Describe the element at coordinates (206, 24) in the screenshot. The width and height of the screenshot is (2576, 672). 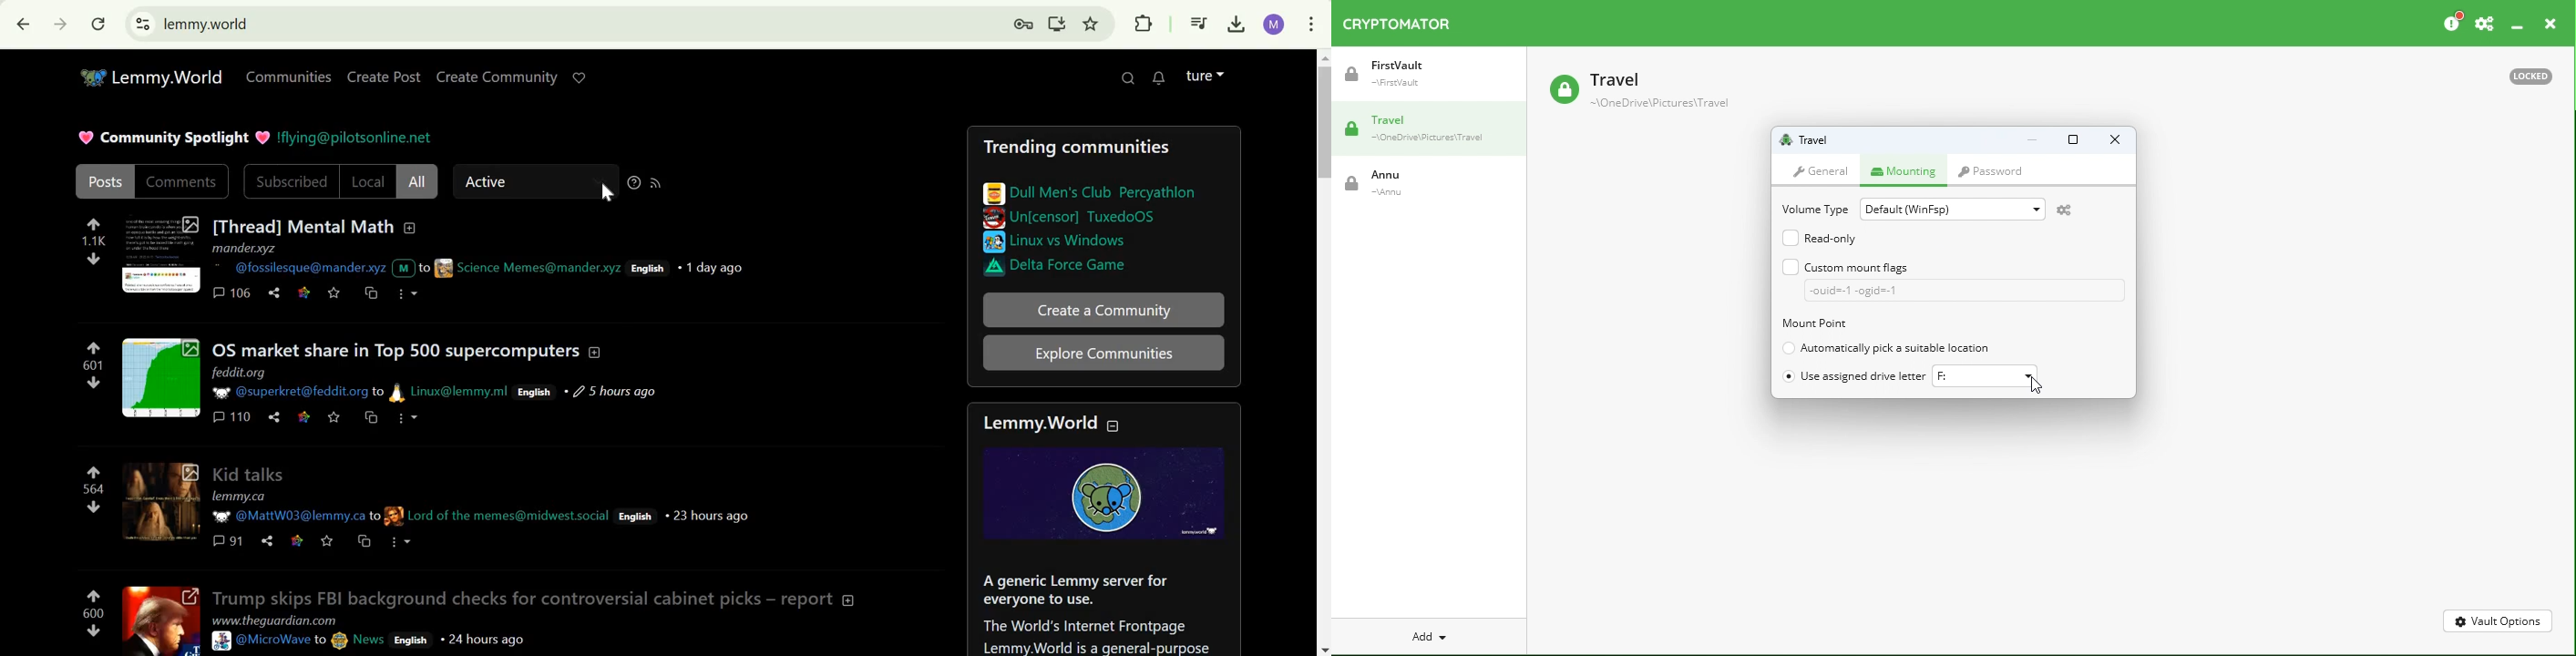
I see `lemmy.world` at that location.